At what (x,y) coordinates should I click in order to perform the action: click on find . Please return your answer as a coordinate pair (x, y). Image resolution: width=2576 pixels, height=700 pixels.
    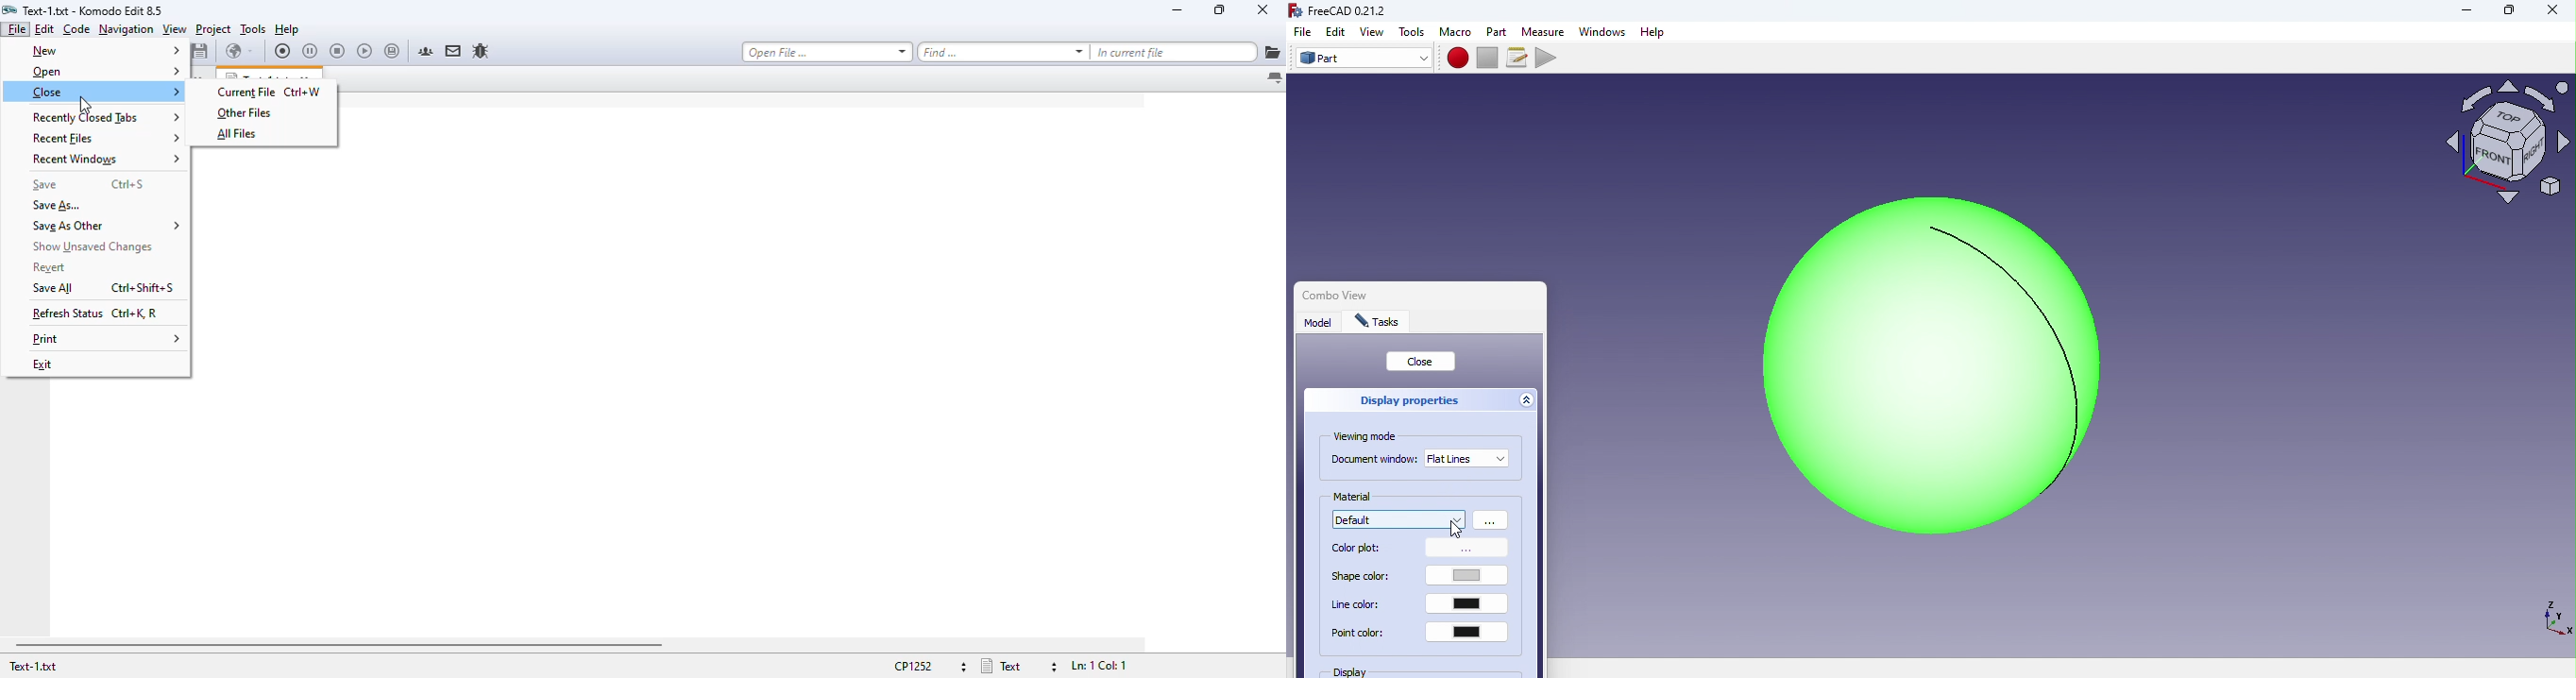
    Looking at the image, I should click on (1003, 52).